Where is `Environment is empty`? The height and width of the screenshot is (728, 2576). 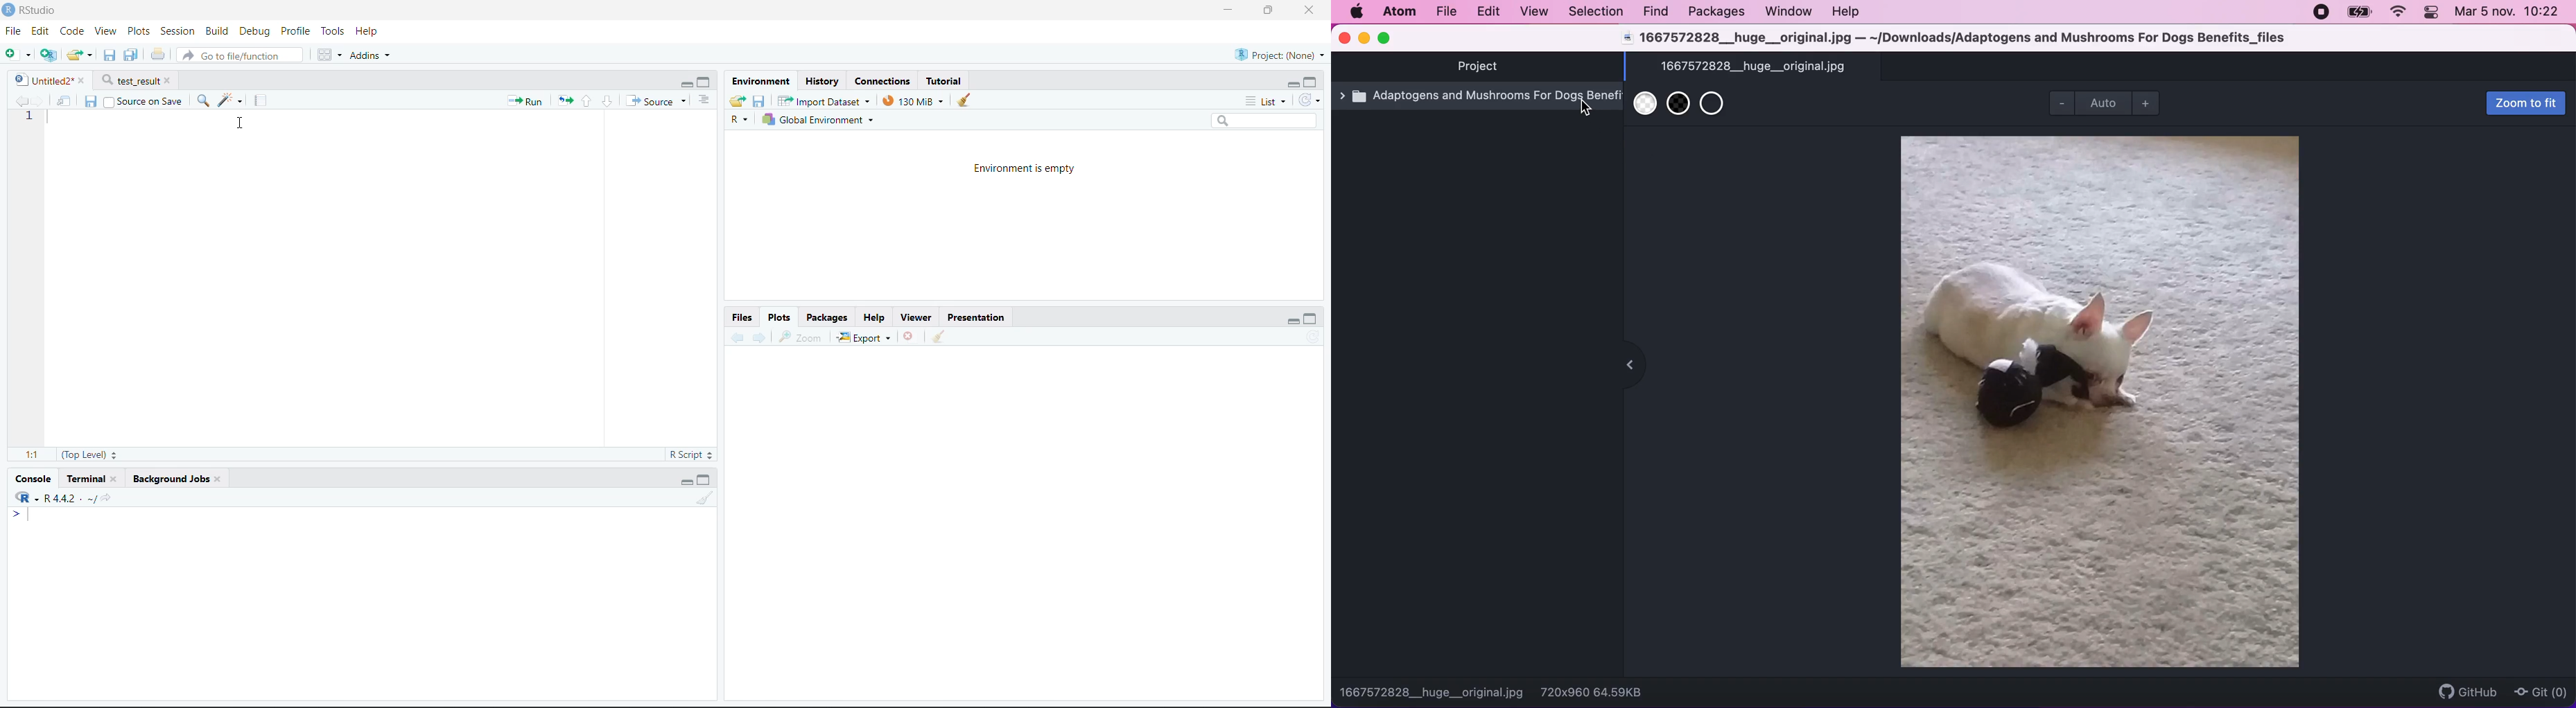
Environment is empty is located at coordinates (1025, 167).